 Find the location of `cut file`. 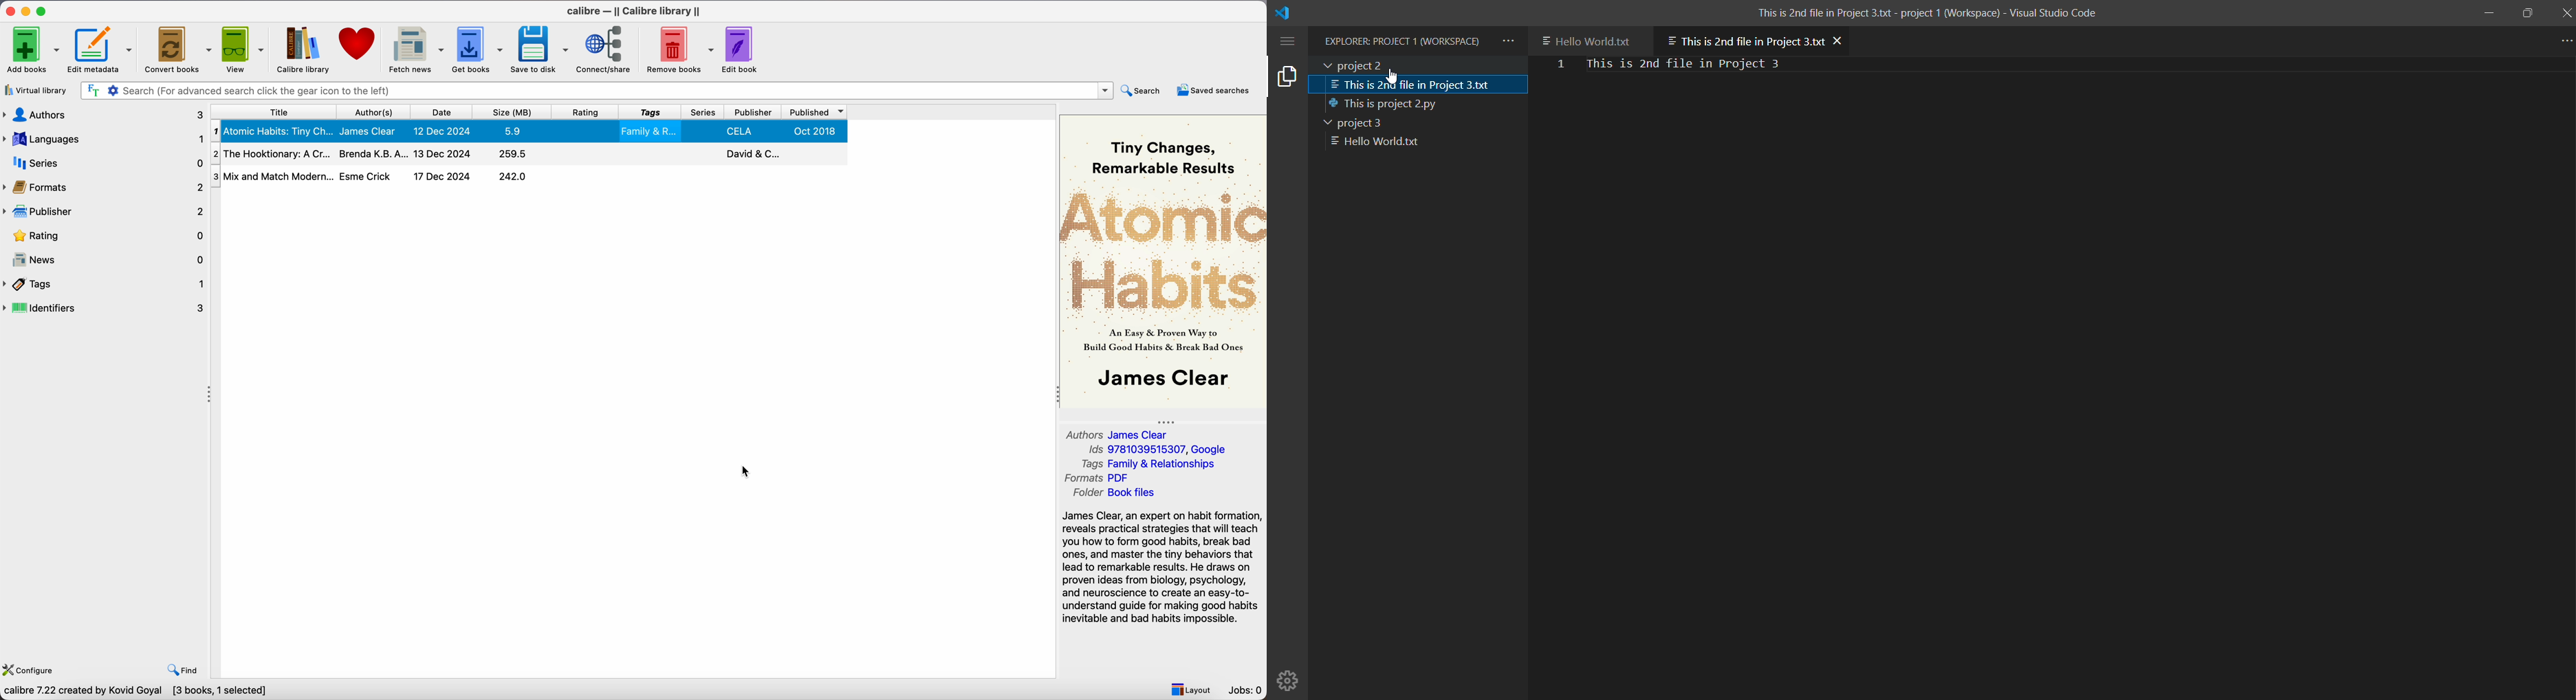

cut file is located at coordinates (1412, 122).